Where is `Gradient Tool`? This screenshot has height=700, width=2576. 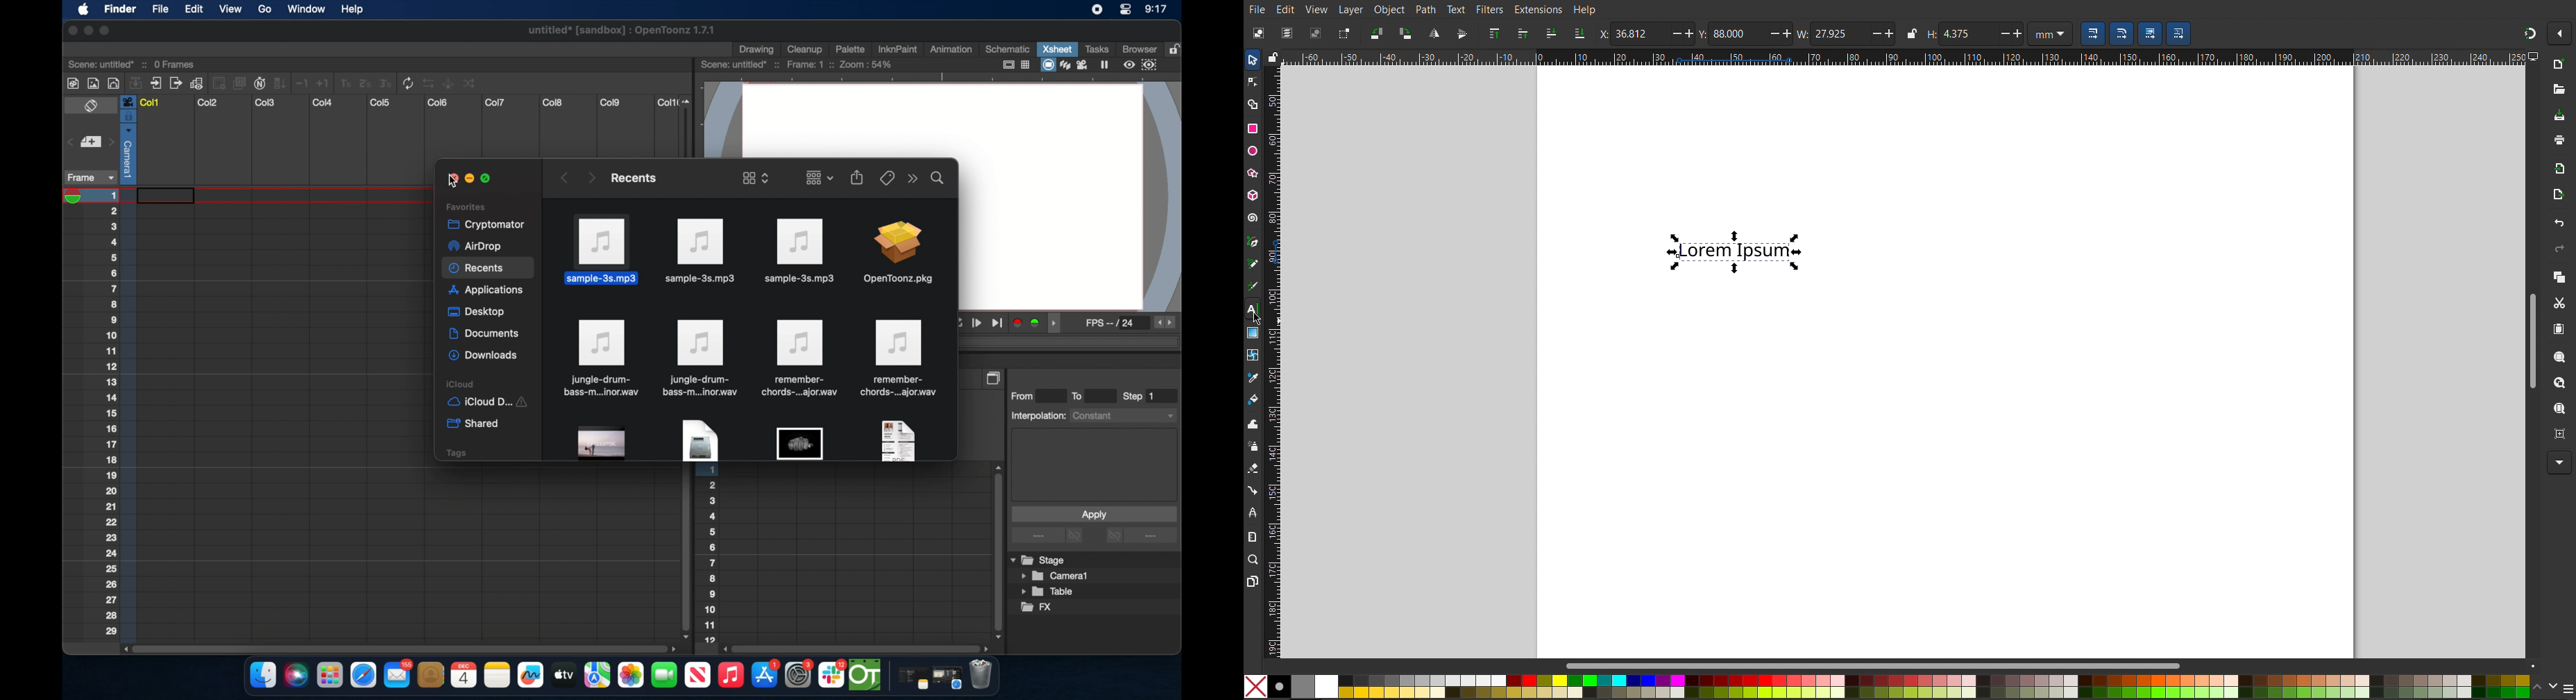 Gradient Tool is located at coordinates (1253, 330).